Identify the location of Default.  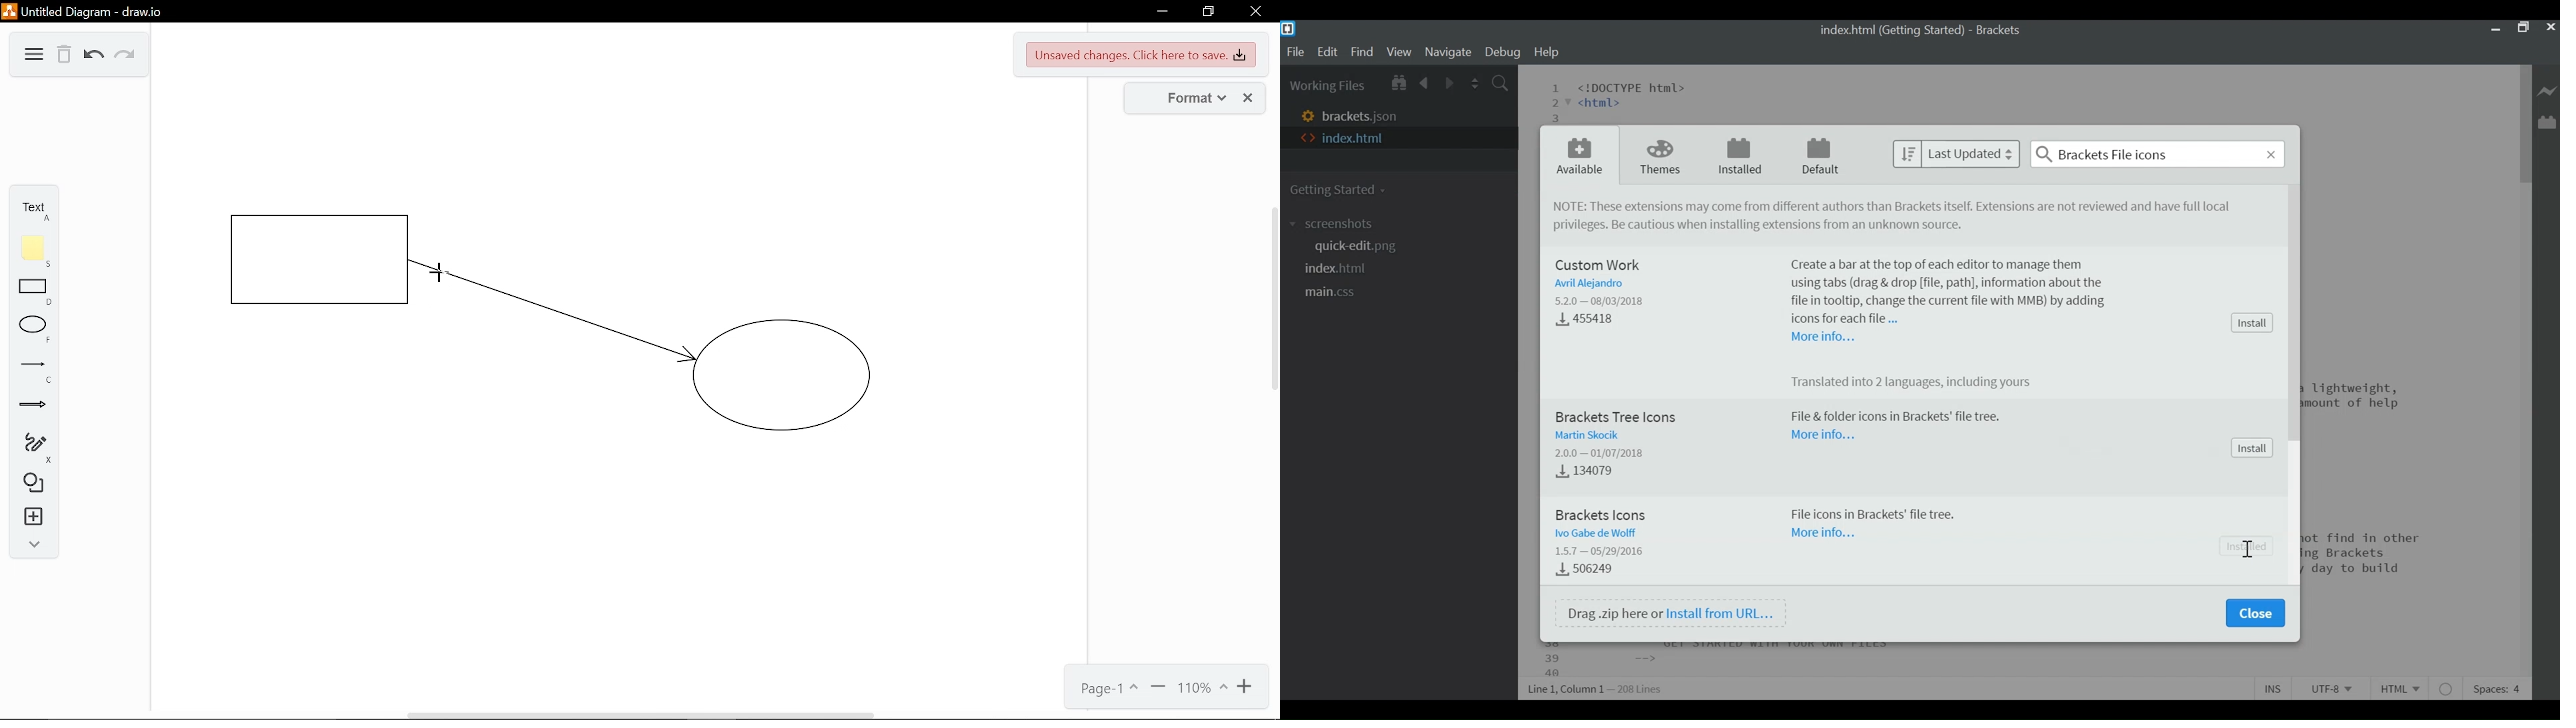
(1821, 156).